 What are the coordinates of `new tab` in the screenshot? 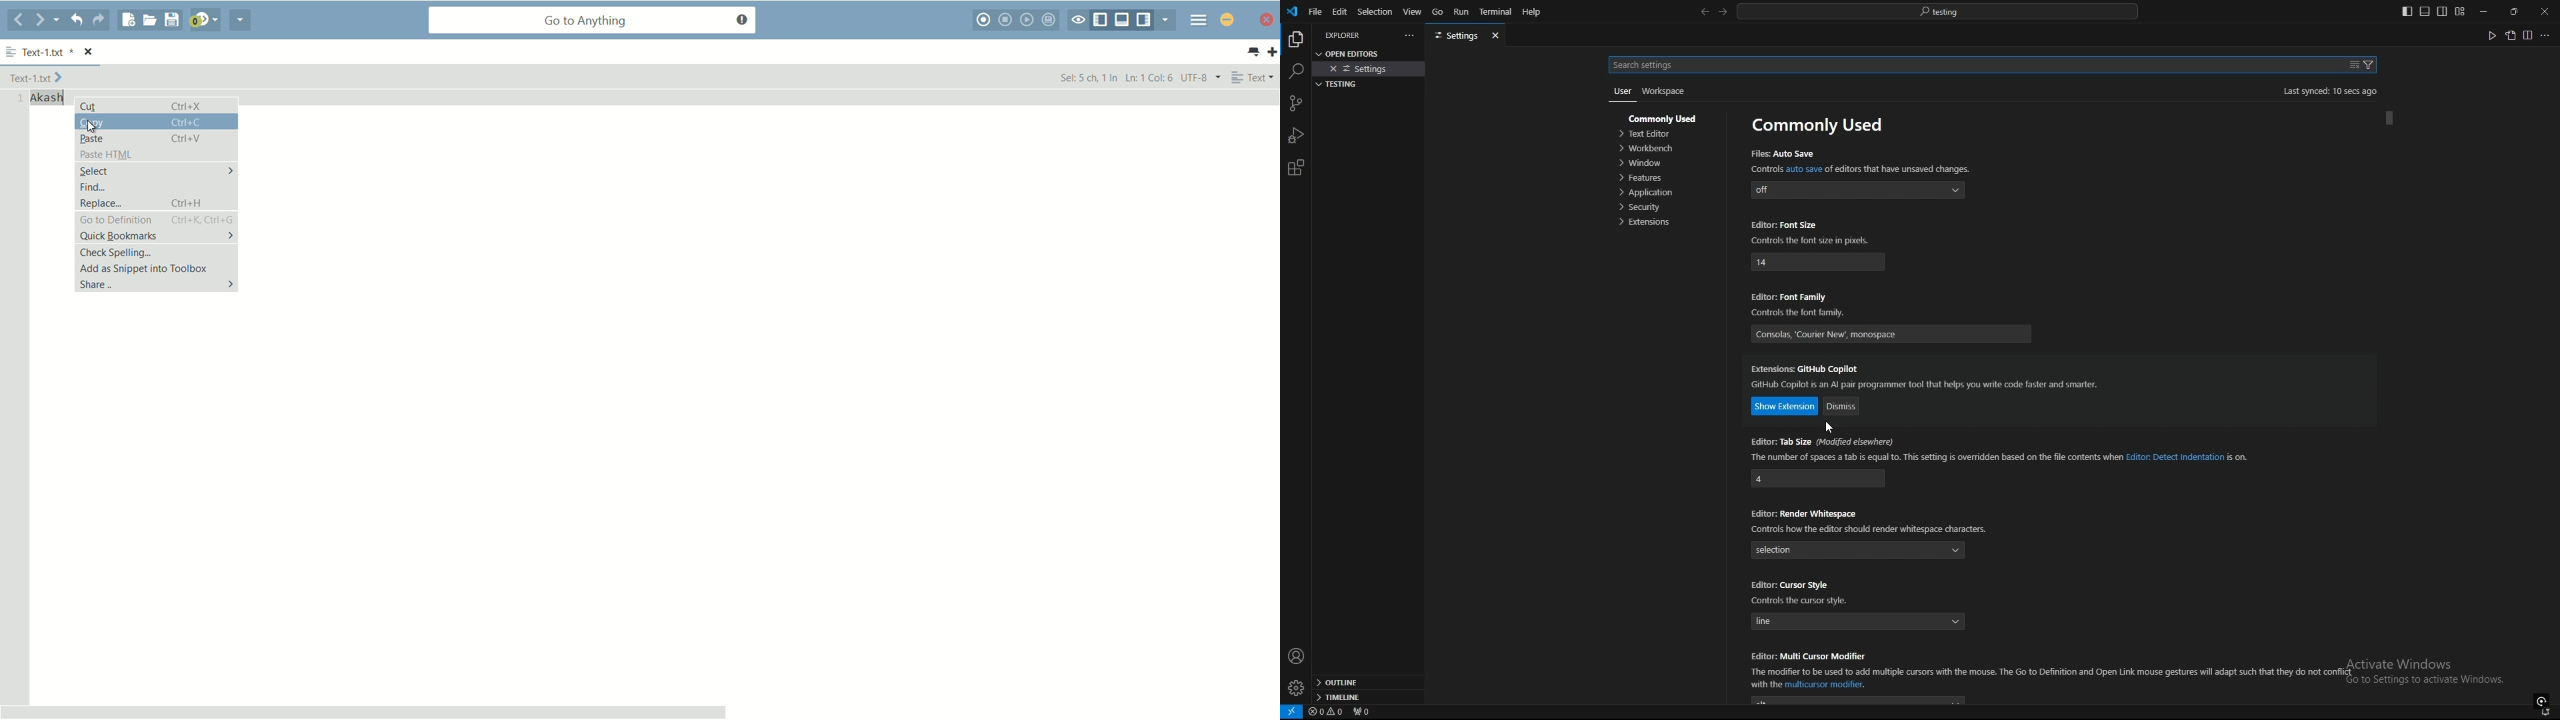 It's located at (1272, 51).